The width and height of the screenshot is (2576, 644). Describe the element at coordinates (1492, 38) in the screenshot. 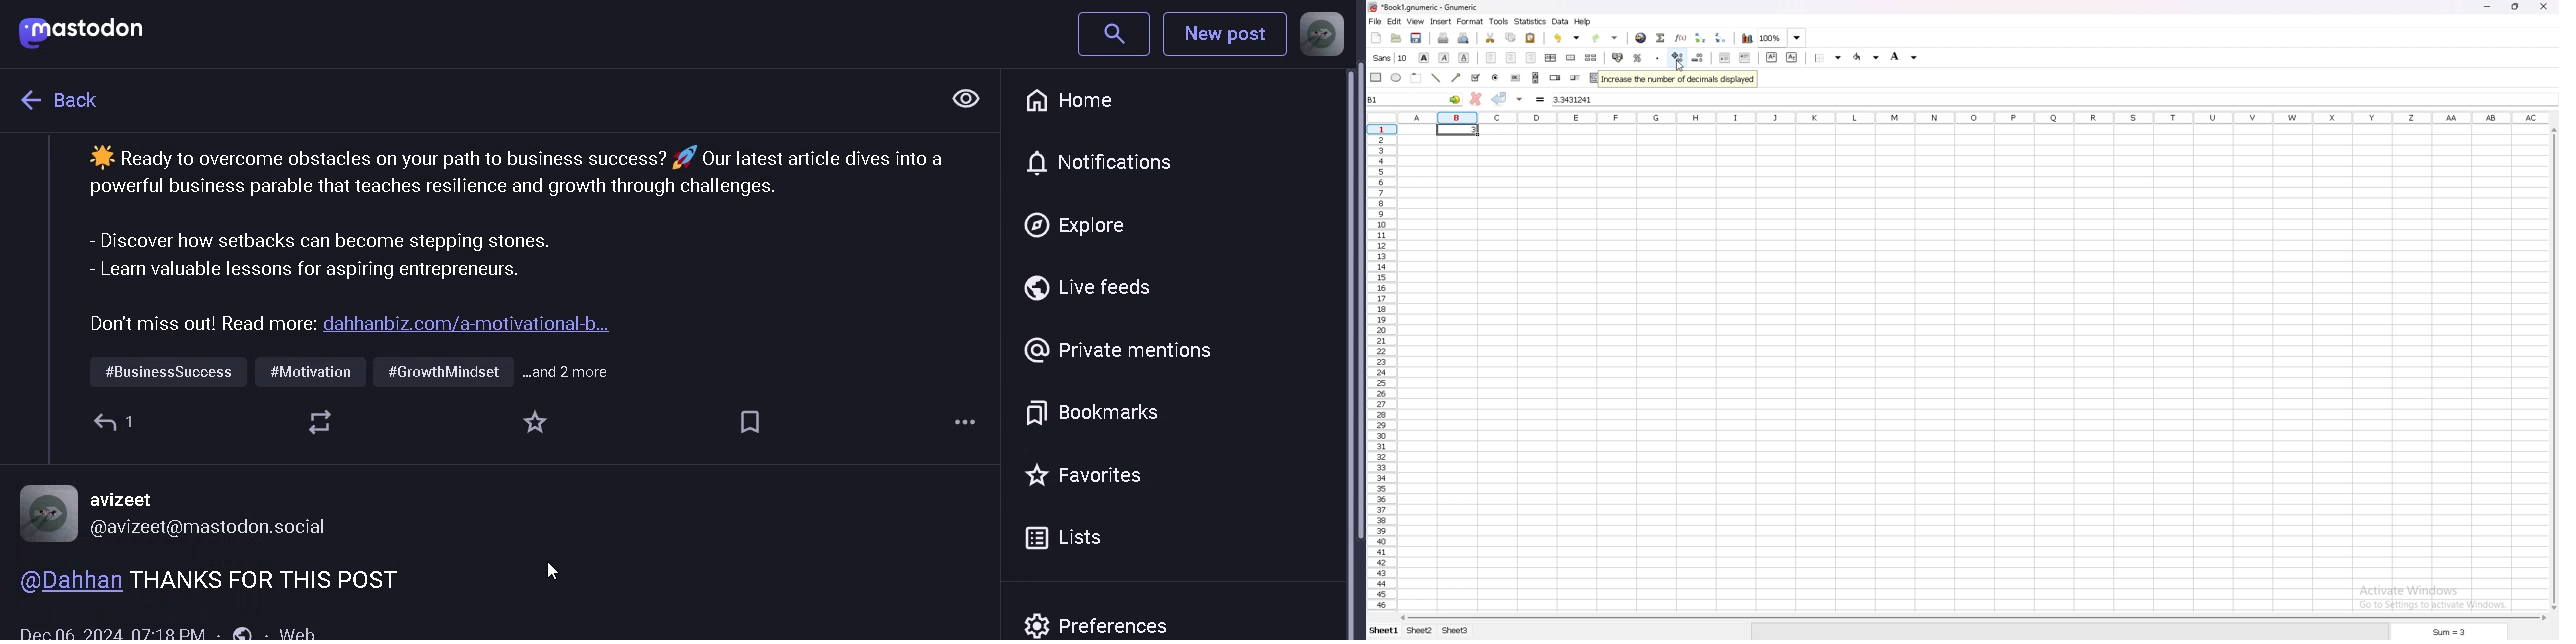

I see `cut` at that location.